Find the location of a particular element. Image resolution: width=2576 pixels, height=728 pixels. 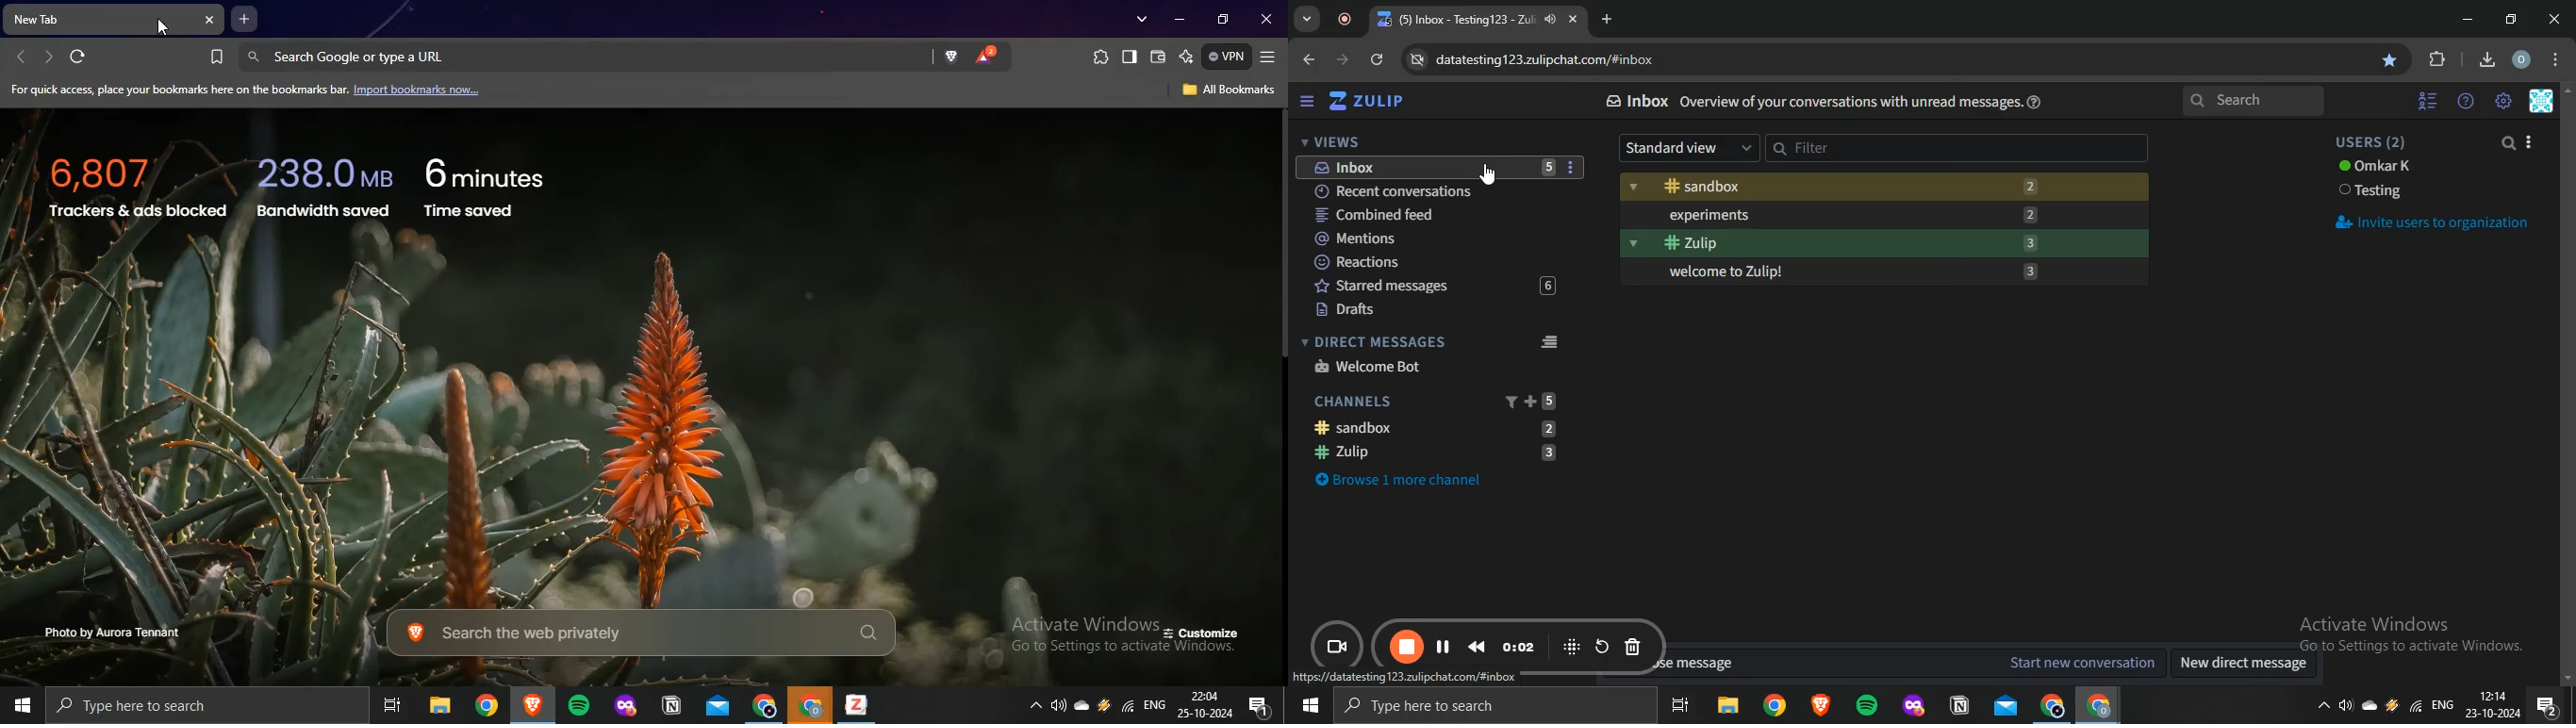

standard view is located at coordinates (1689, 148).